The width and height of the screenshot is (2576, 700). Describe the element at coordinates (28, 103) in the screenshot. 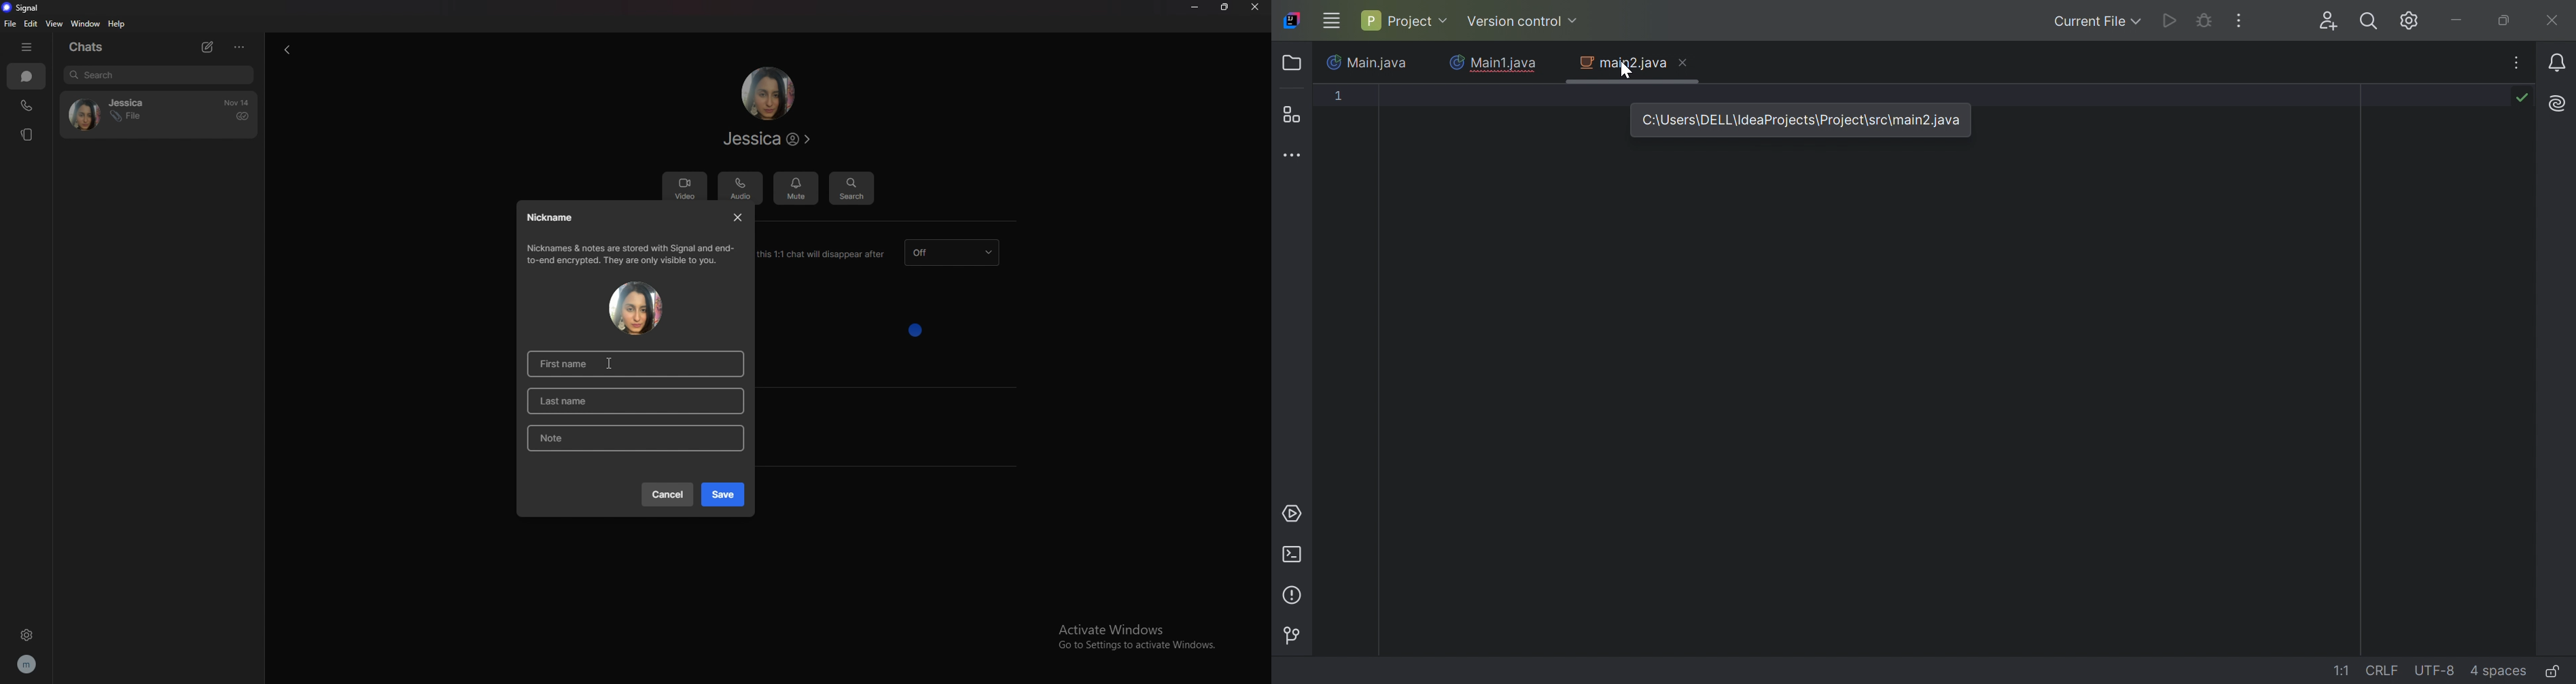

I see `calls` at that location.